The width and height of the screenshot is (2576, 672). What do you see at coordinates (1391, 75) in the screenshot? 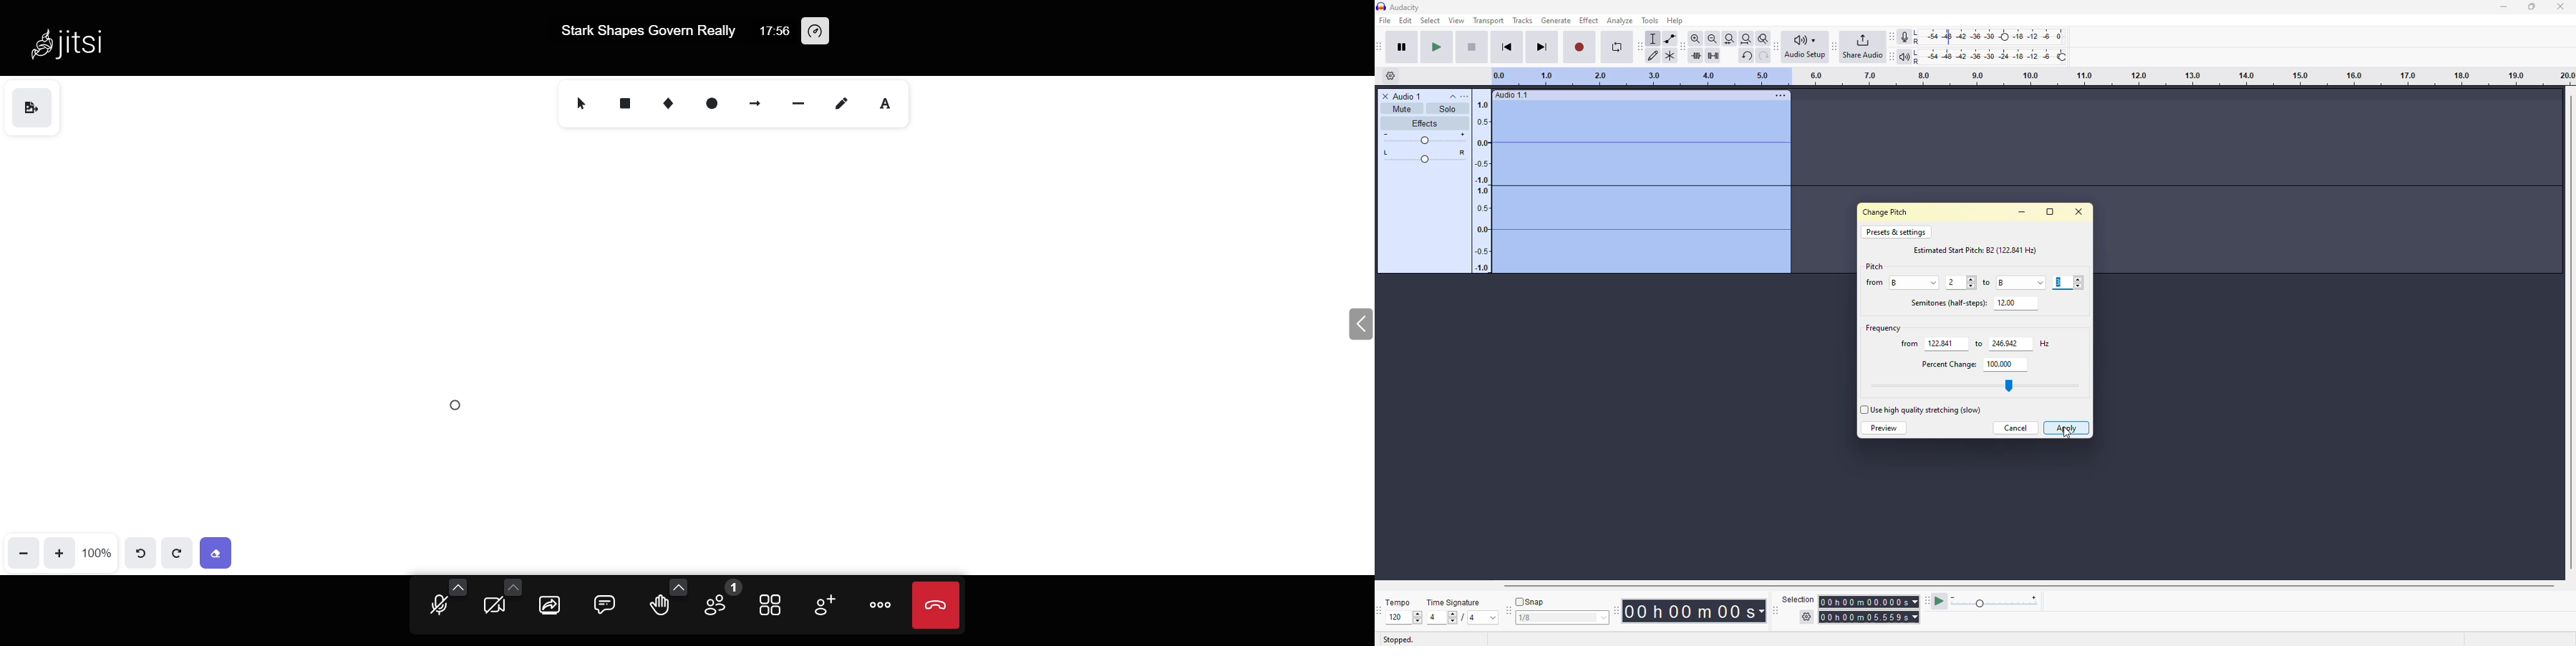
I see `timeline options` at bounding box center [1391, 75].